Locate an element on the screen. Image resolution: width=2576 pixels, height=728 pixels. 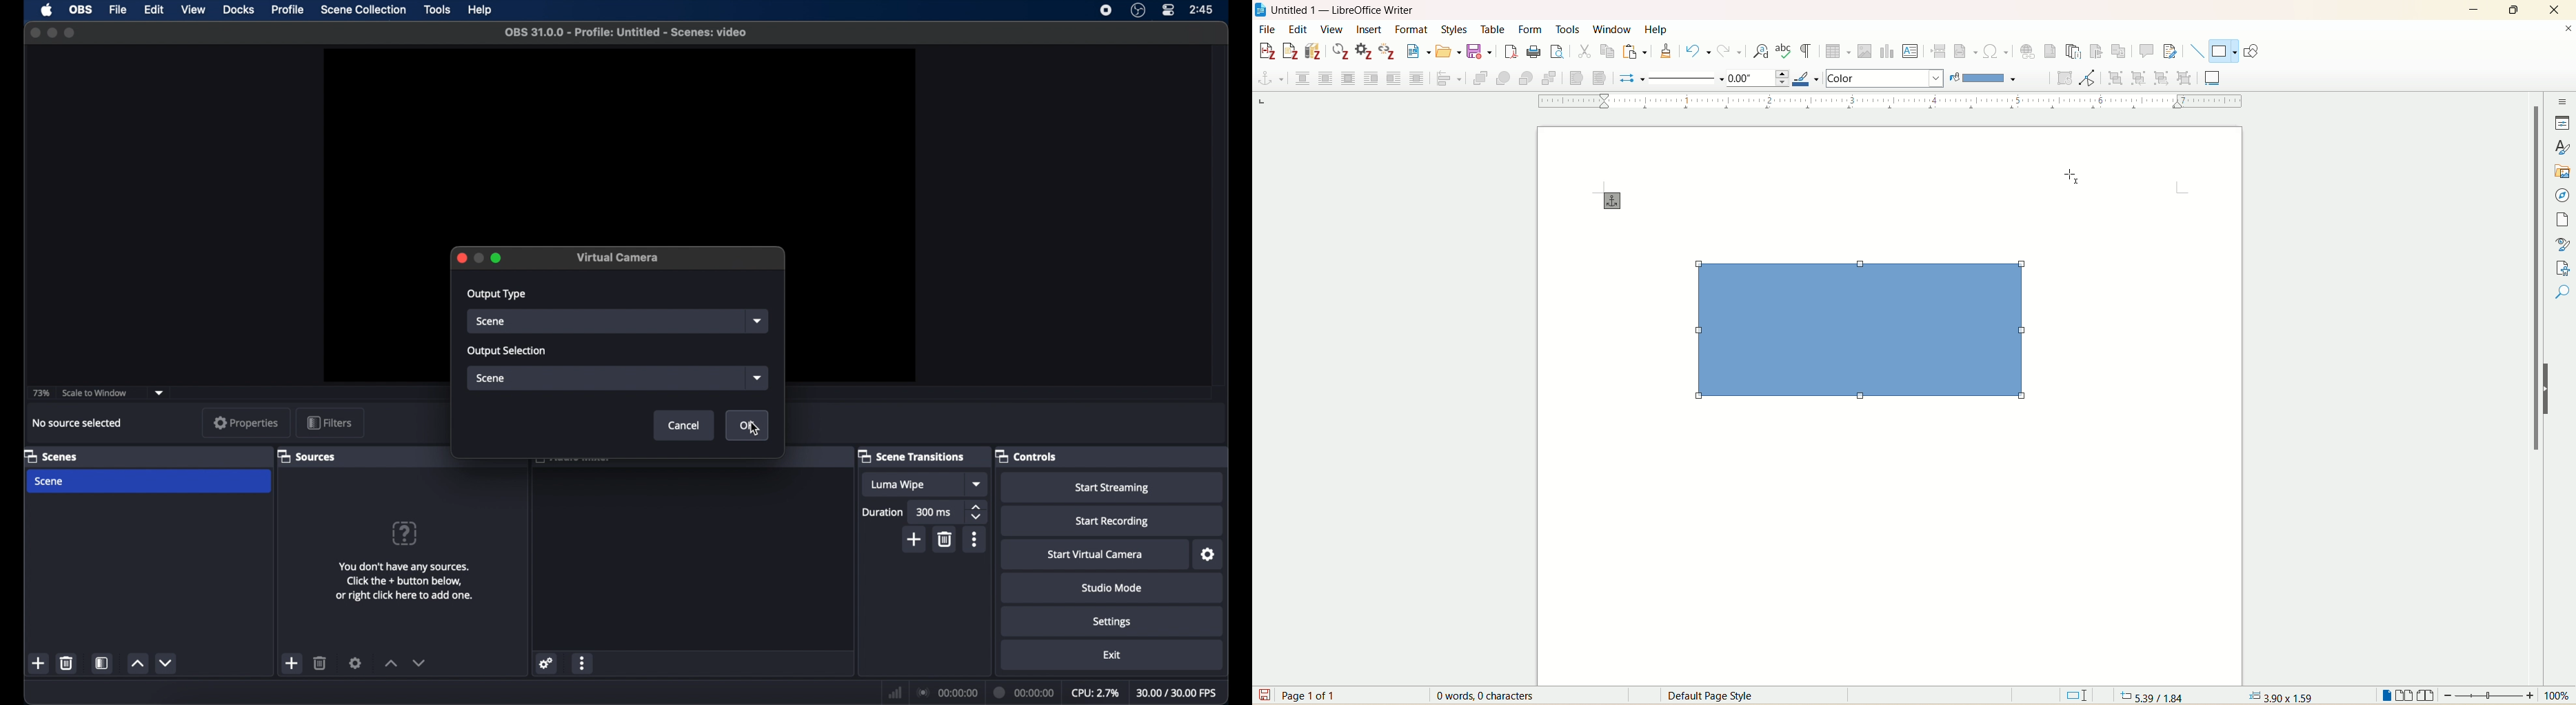
start recording is located at coordinates (1114, 521).